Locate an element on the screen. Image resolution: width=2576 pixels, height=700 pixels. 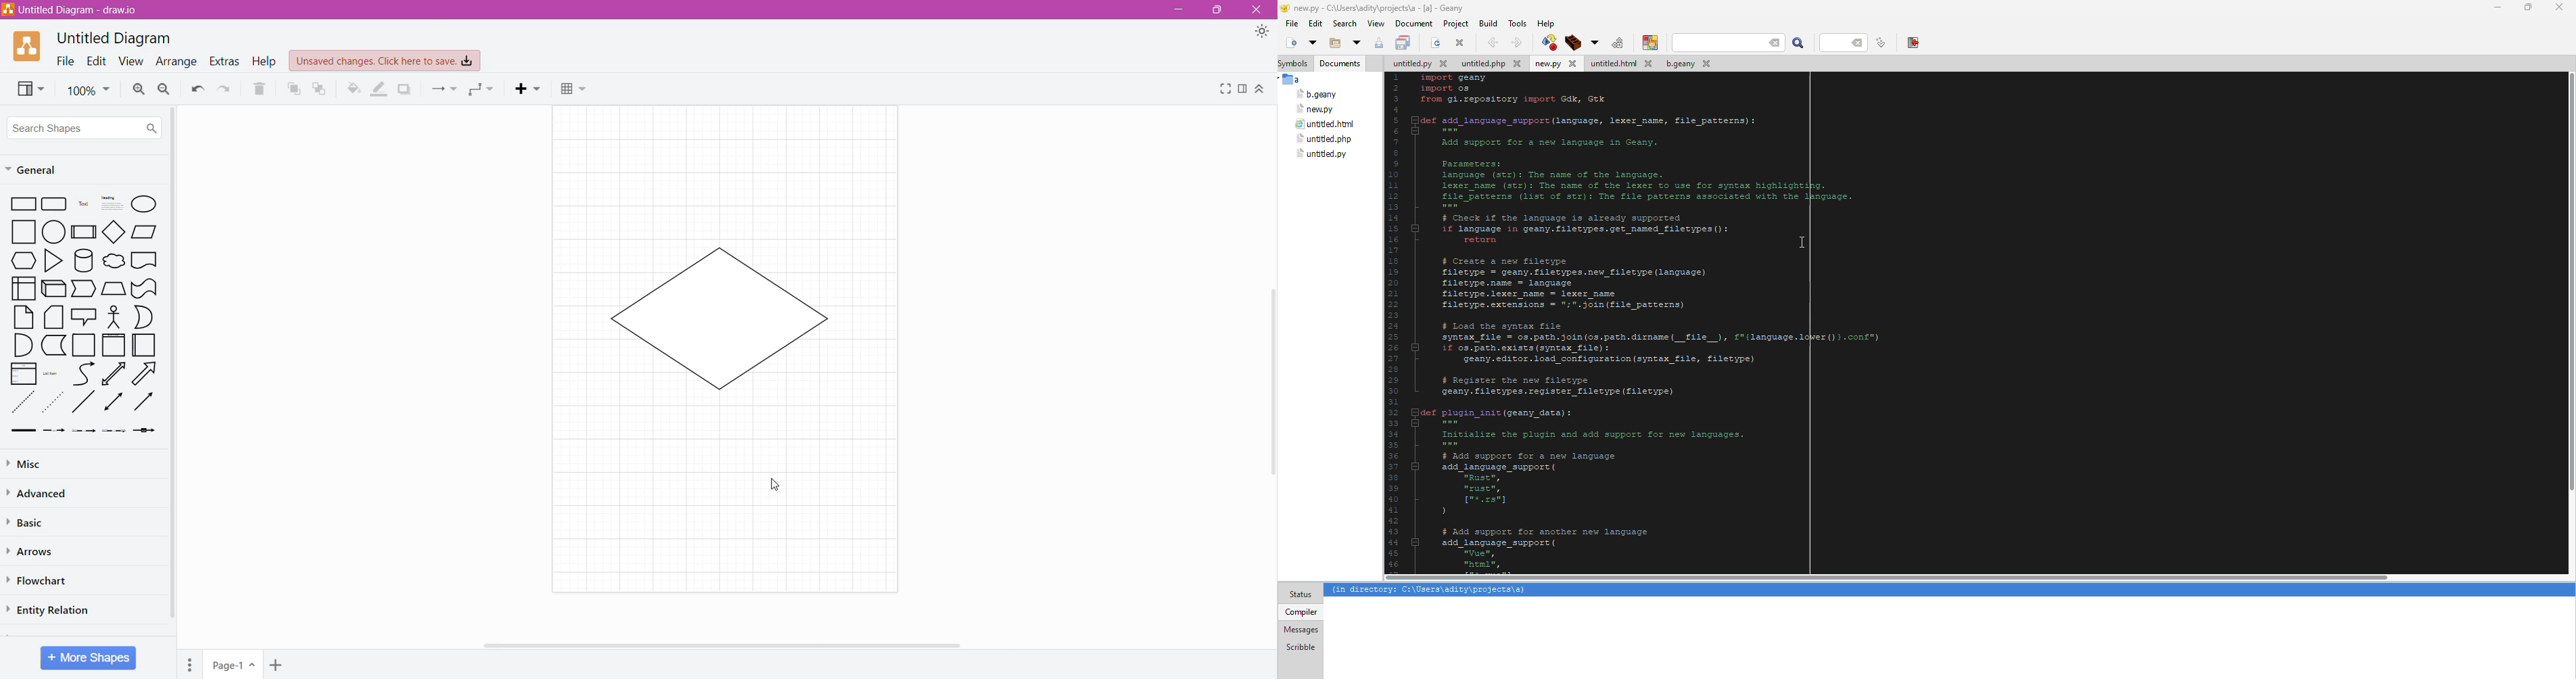
Basic is located at coordinates (33, 521).